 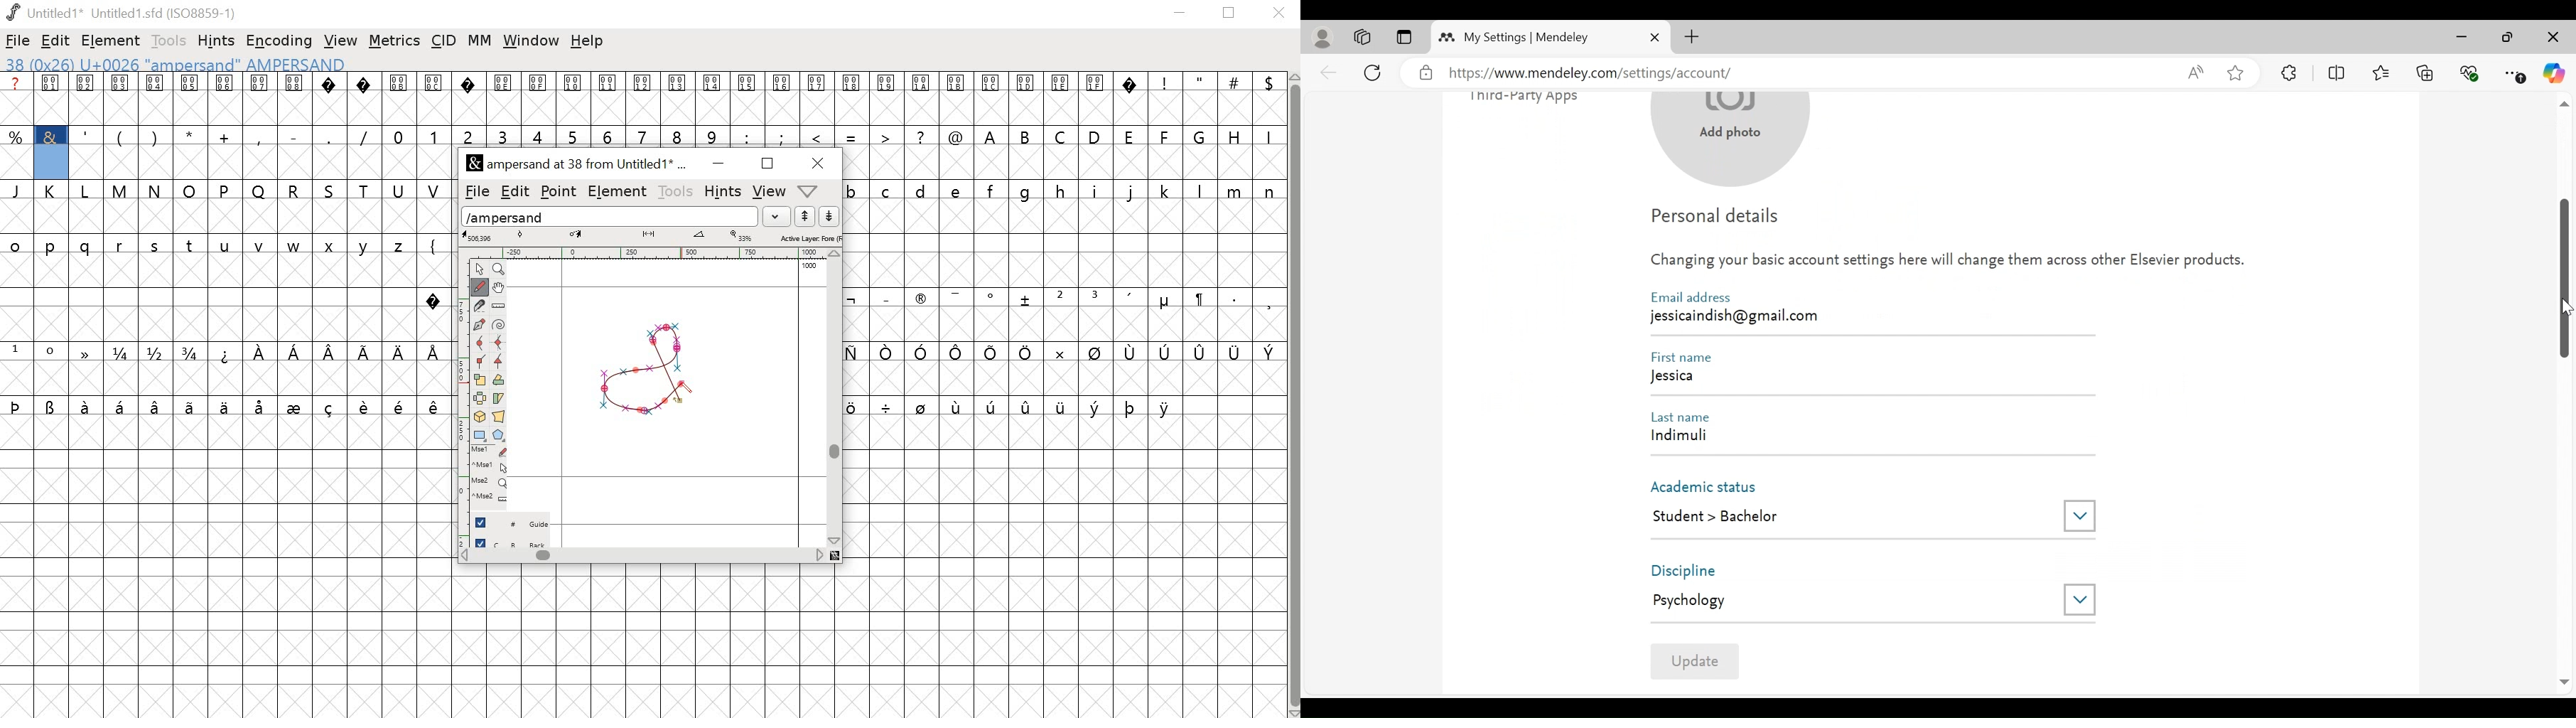 I want to click on ^Mse1, so click(x=491, y=466).